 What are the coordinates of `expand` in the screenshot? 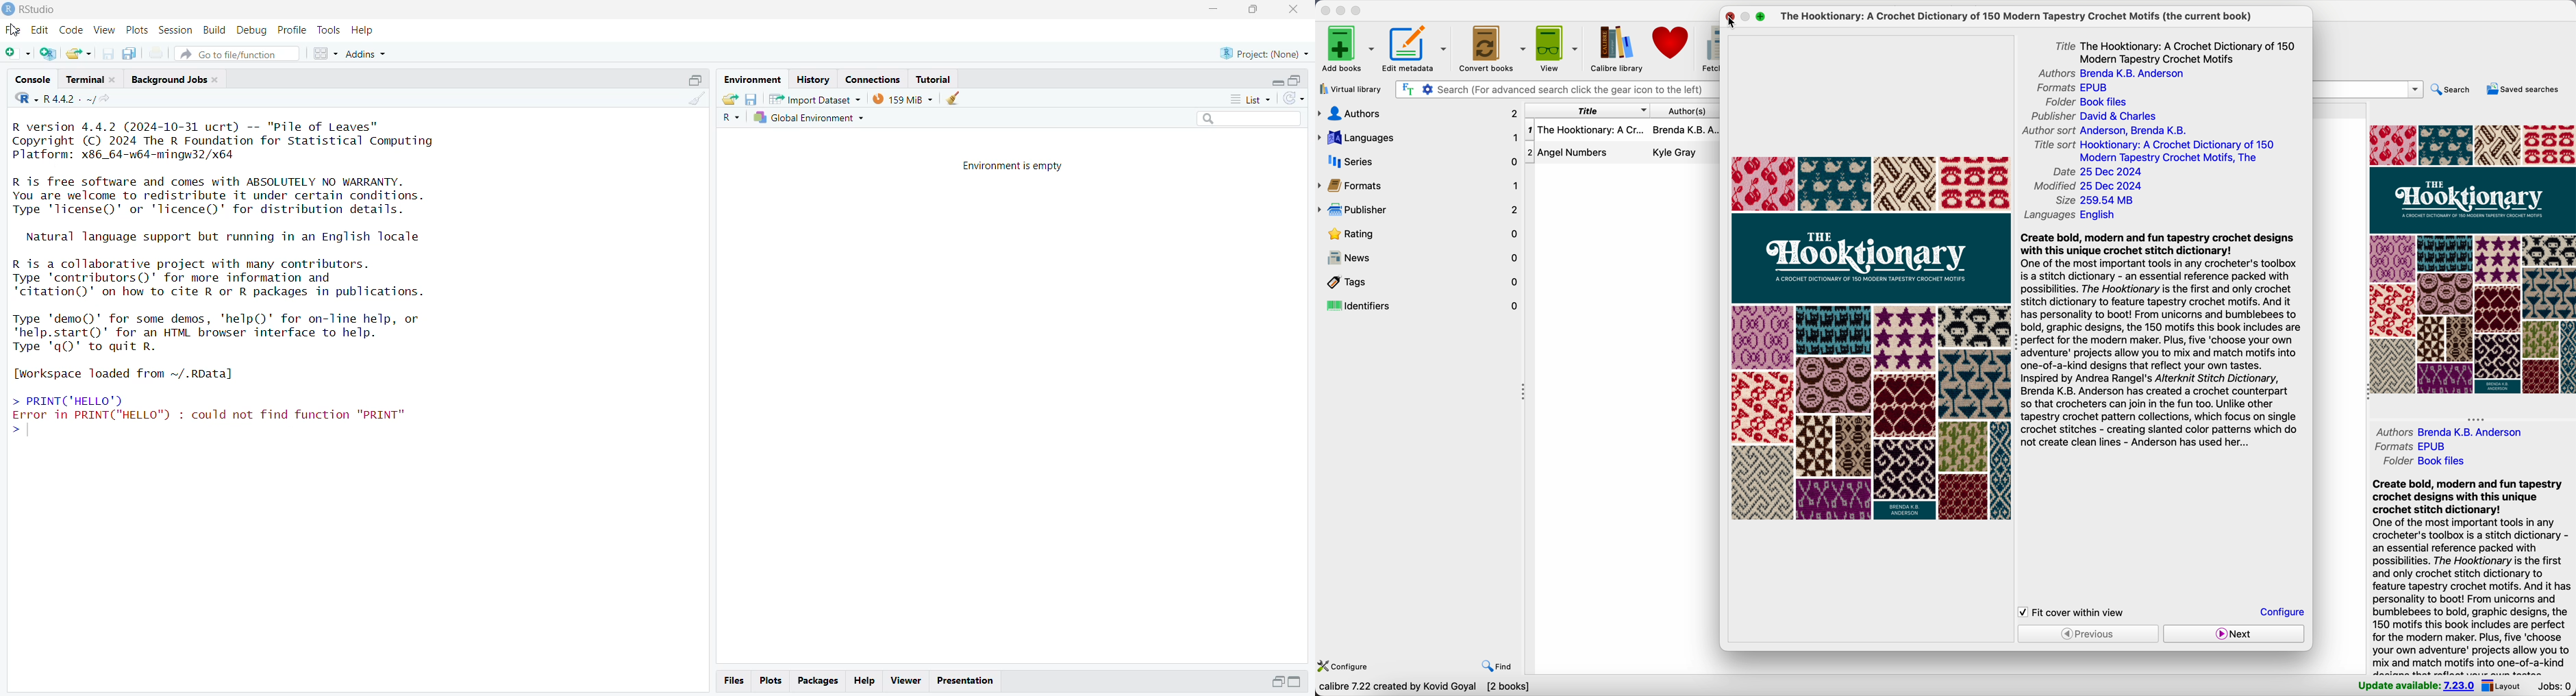 It's located at (1277, 681).